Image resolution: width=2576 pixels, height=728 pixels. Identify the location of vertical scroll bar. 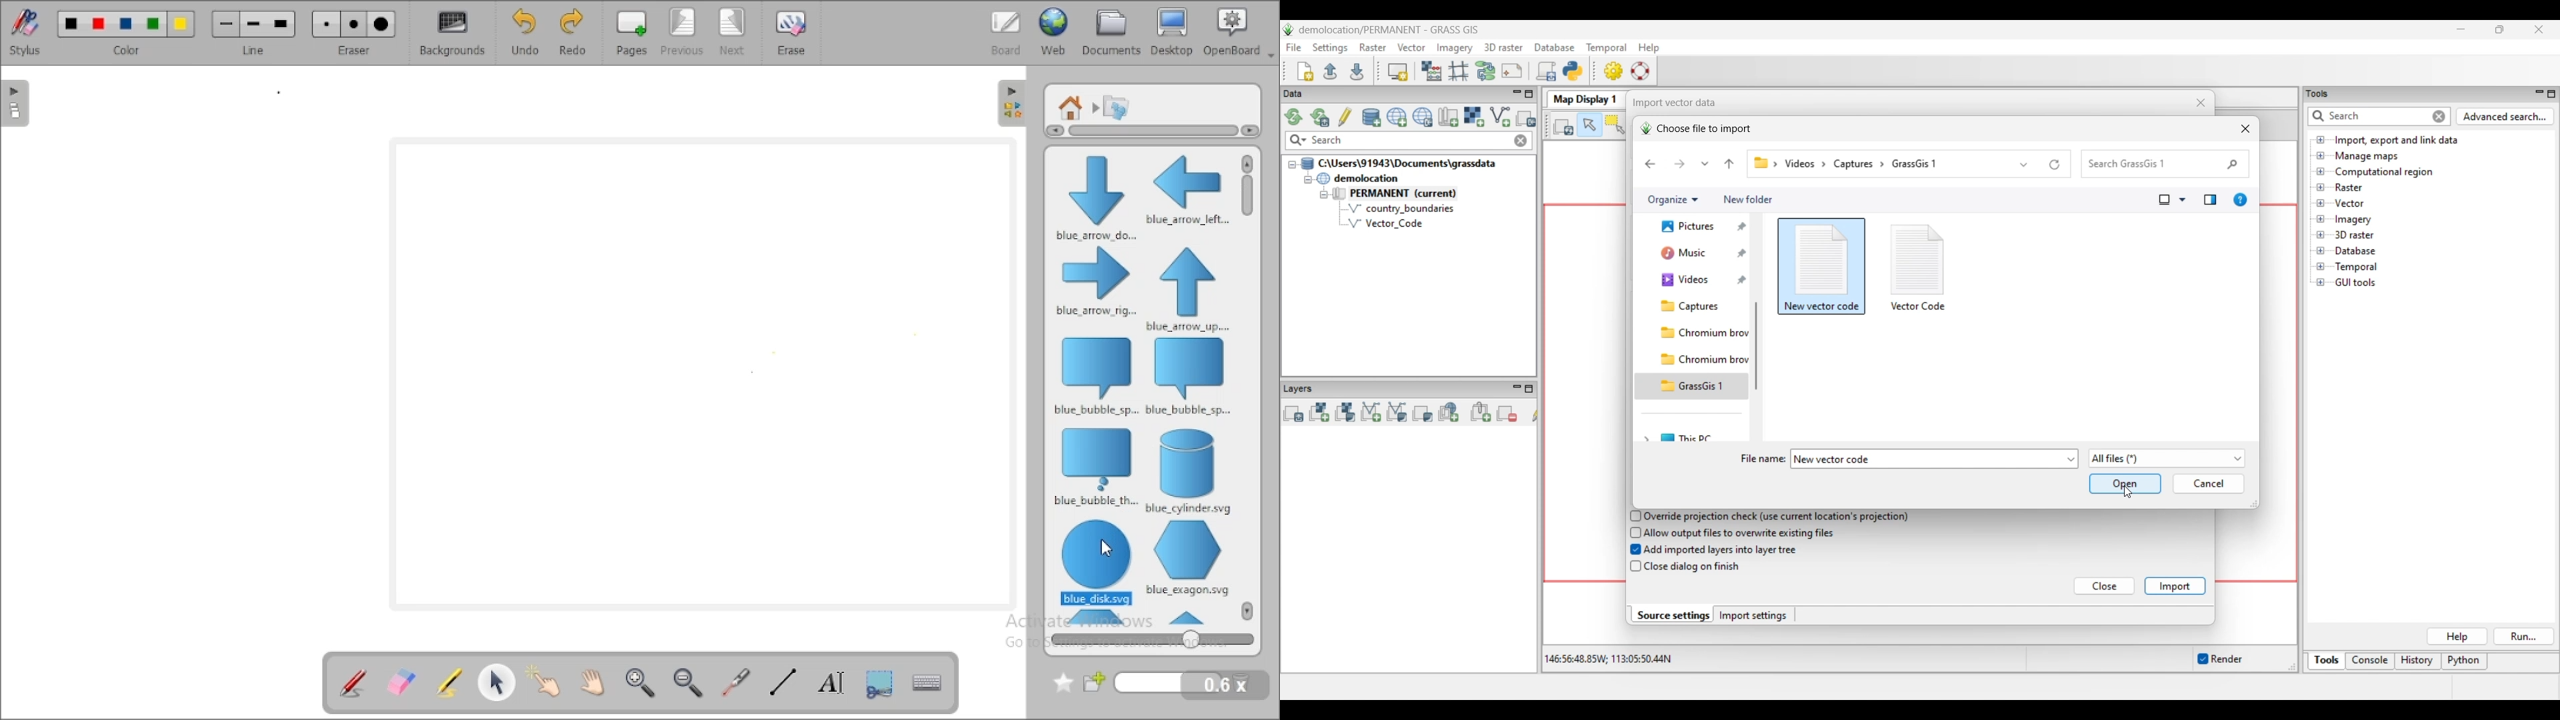
(1248, 208).